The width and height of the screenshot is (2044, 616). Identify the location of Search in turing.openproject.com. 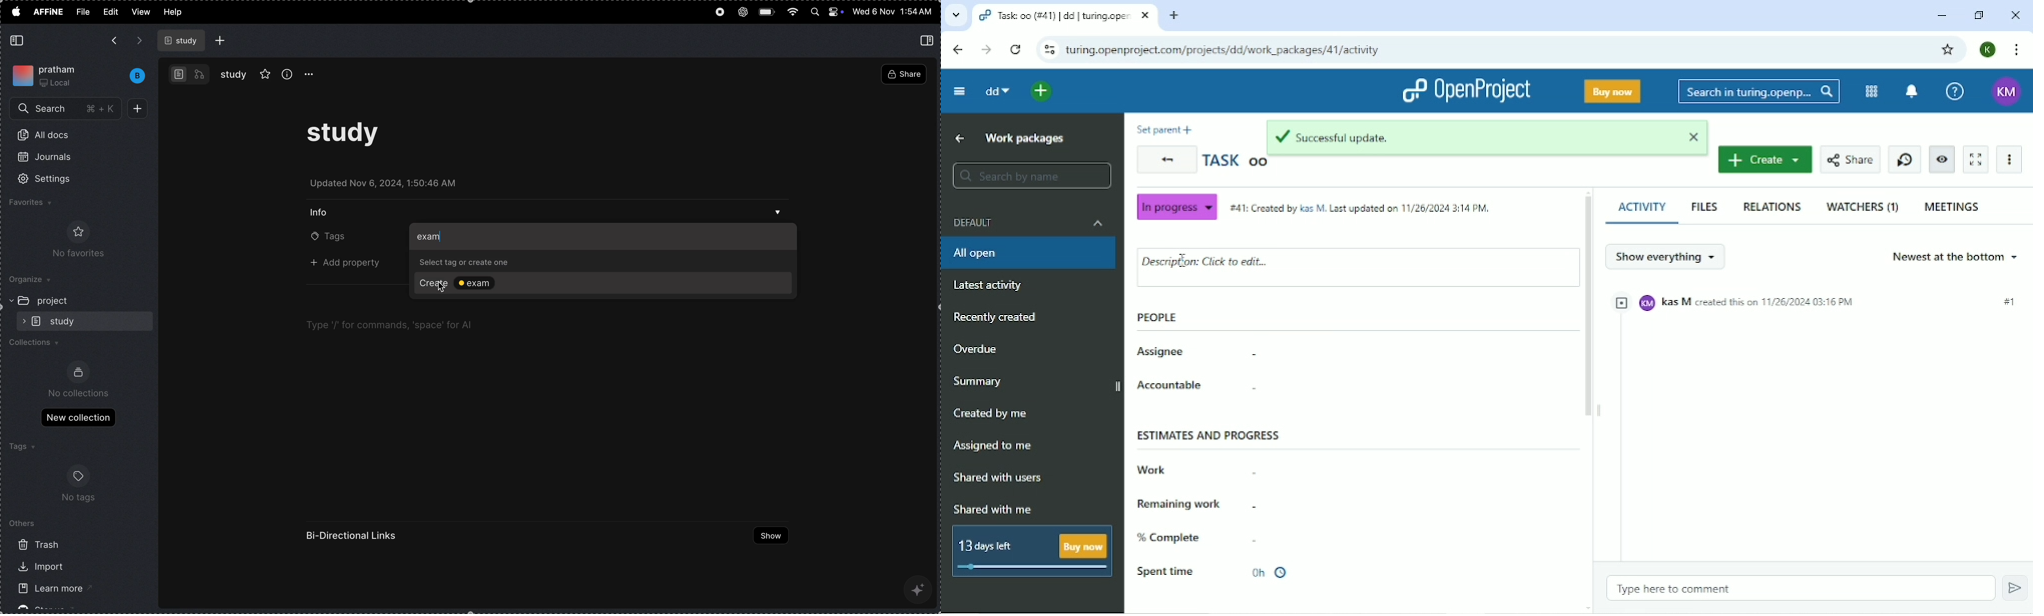
(1757, 91).